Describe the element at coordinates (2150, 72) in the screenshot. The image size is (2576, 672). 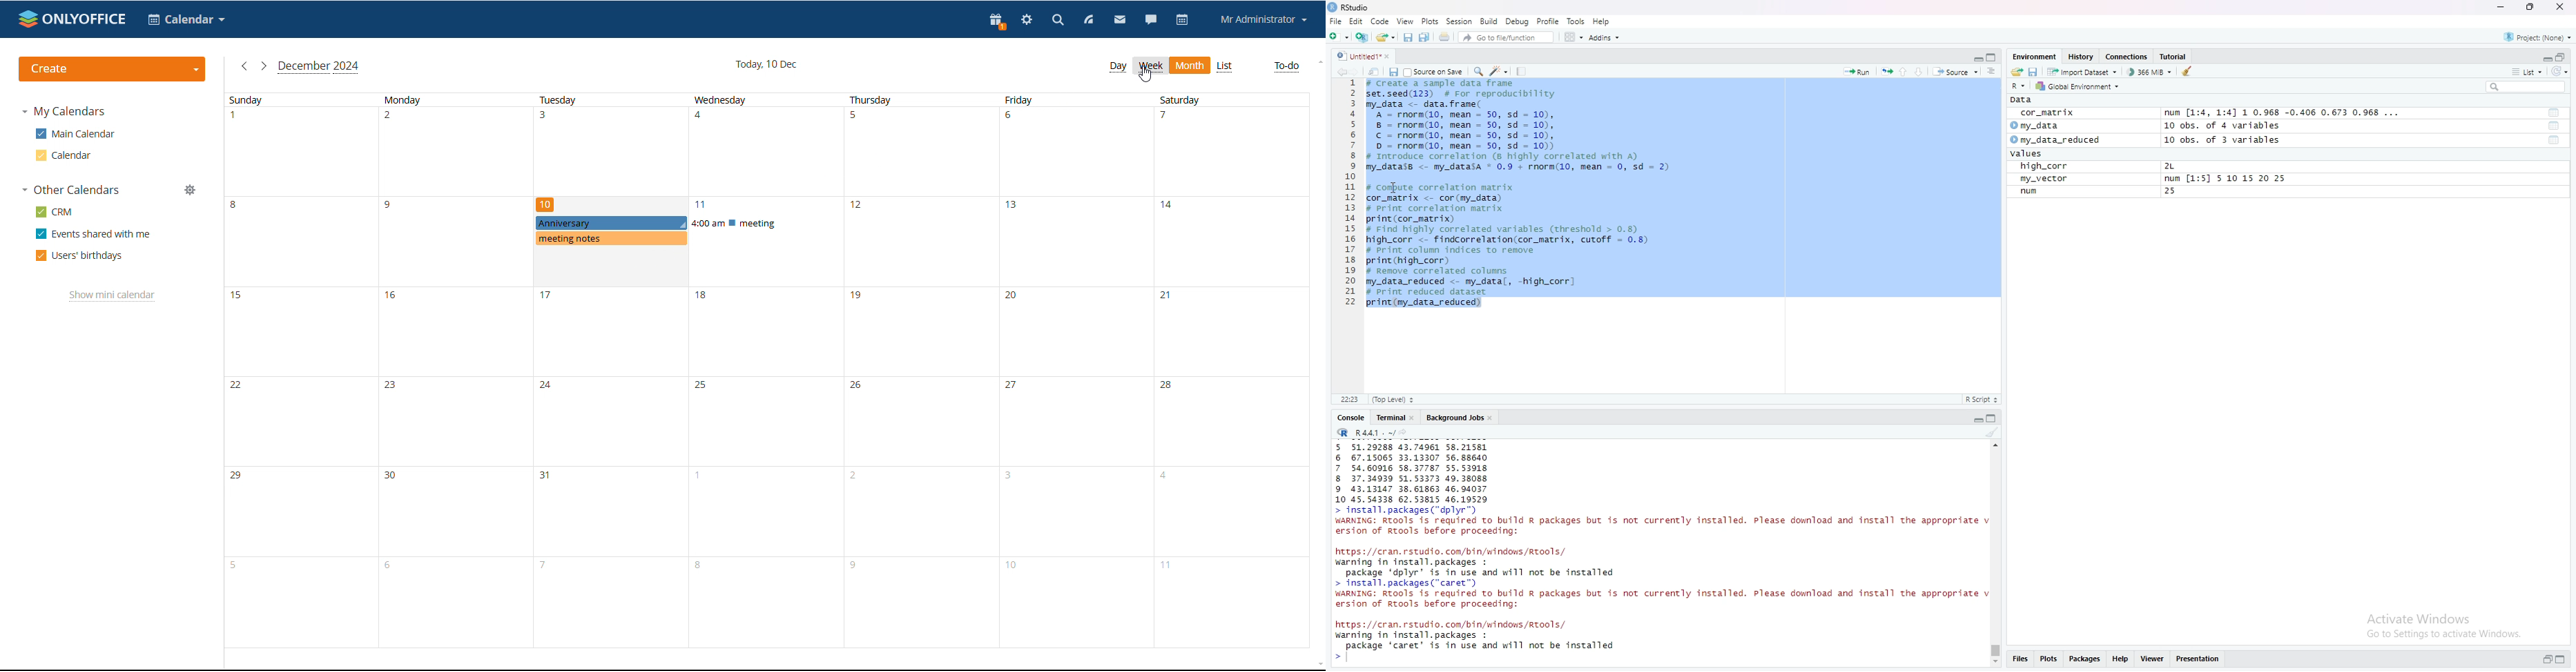
I see `366 MiB` at that location.